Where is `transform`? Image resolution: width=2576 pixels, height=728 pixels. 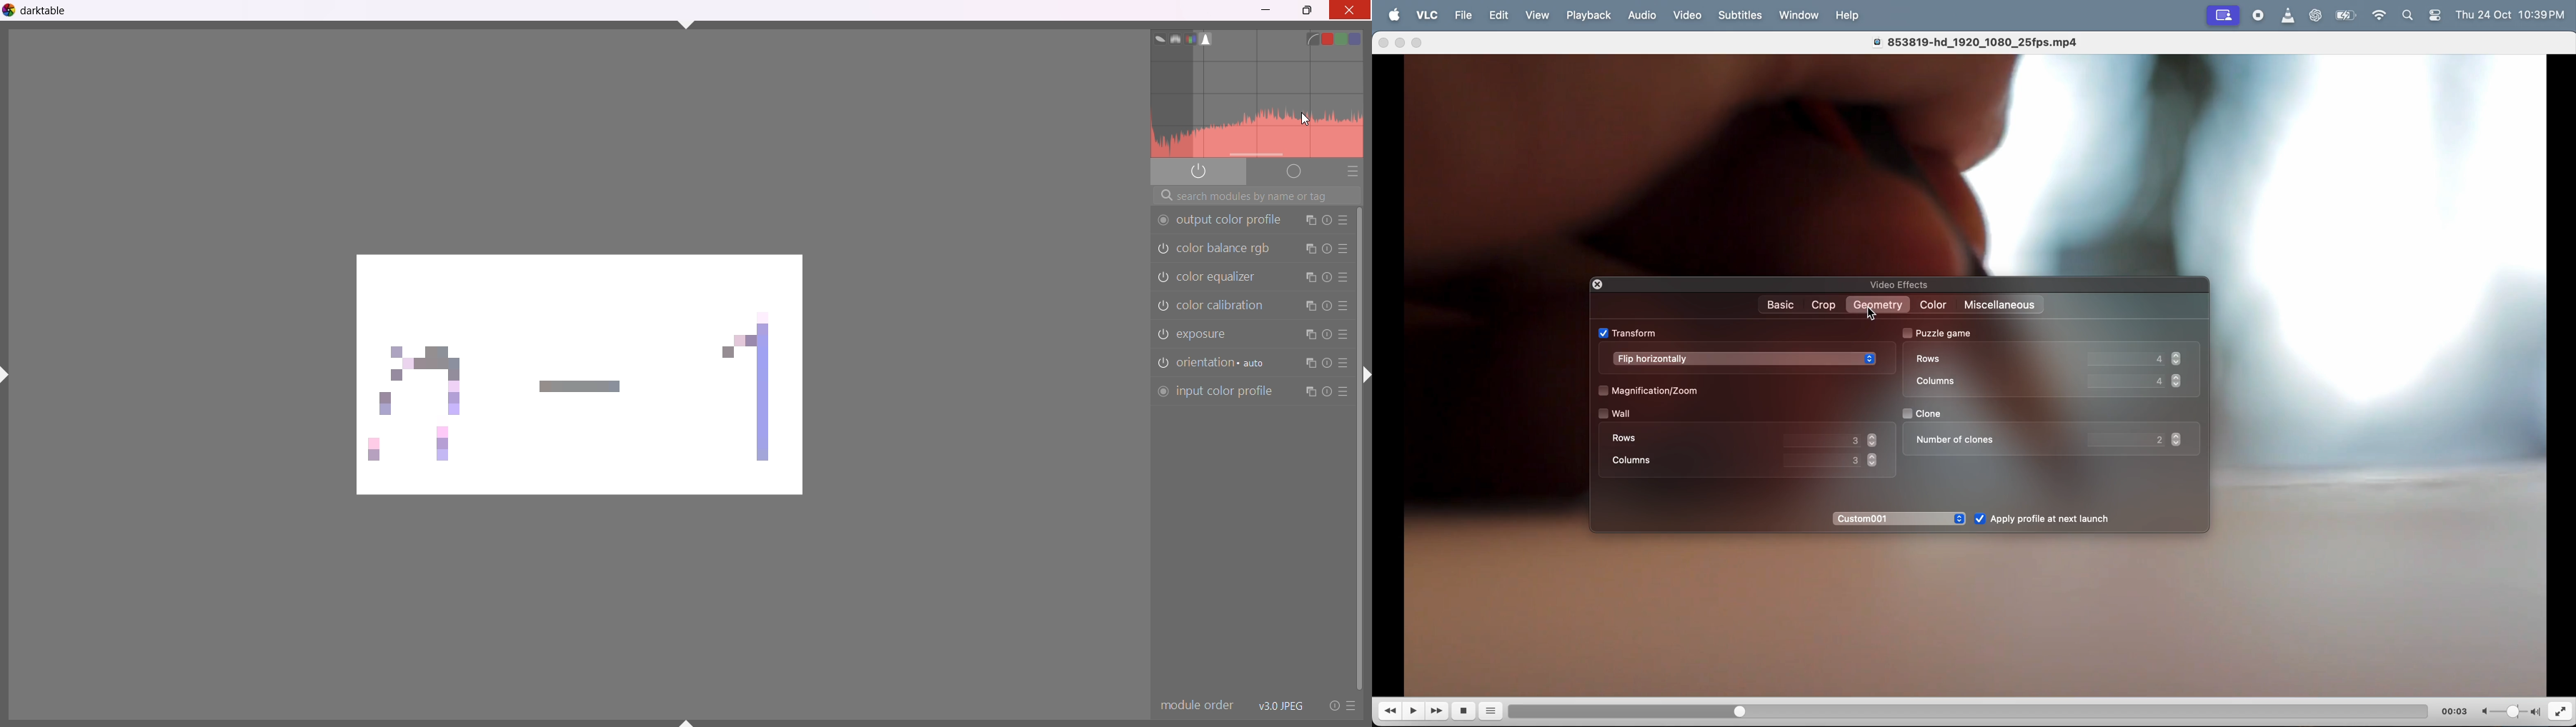
transform is located at coordinates (1635, 333).